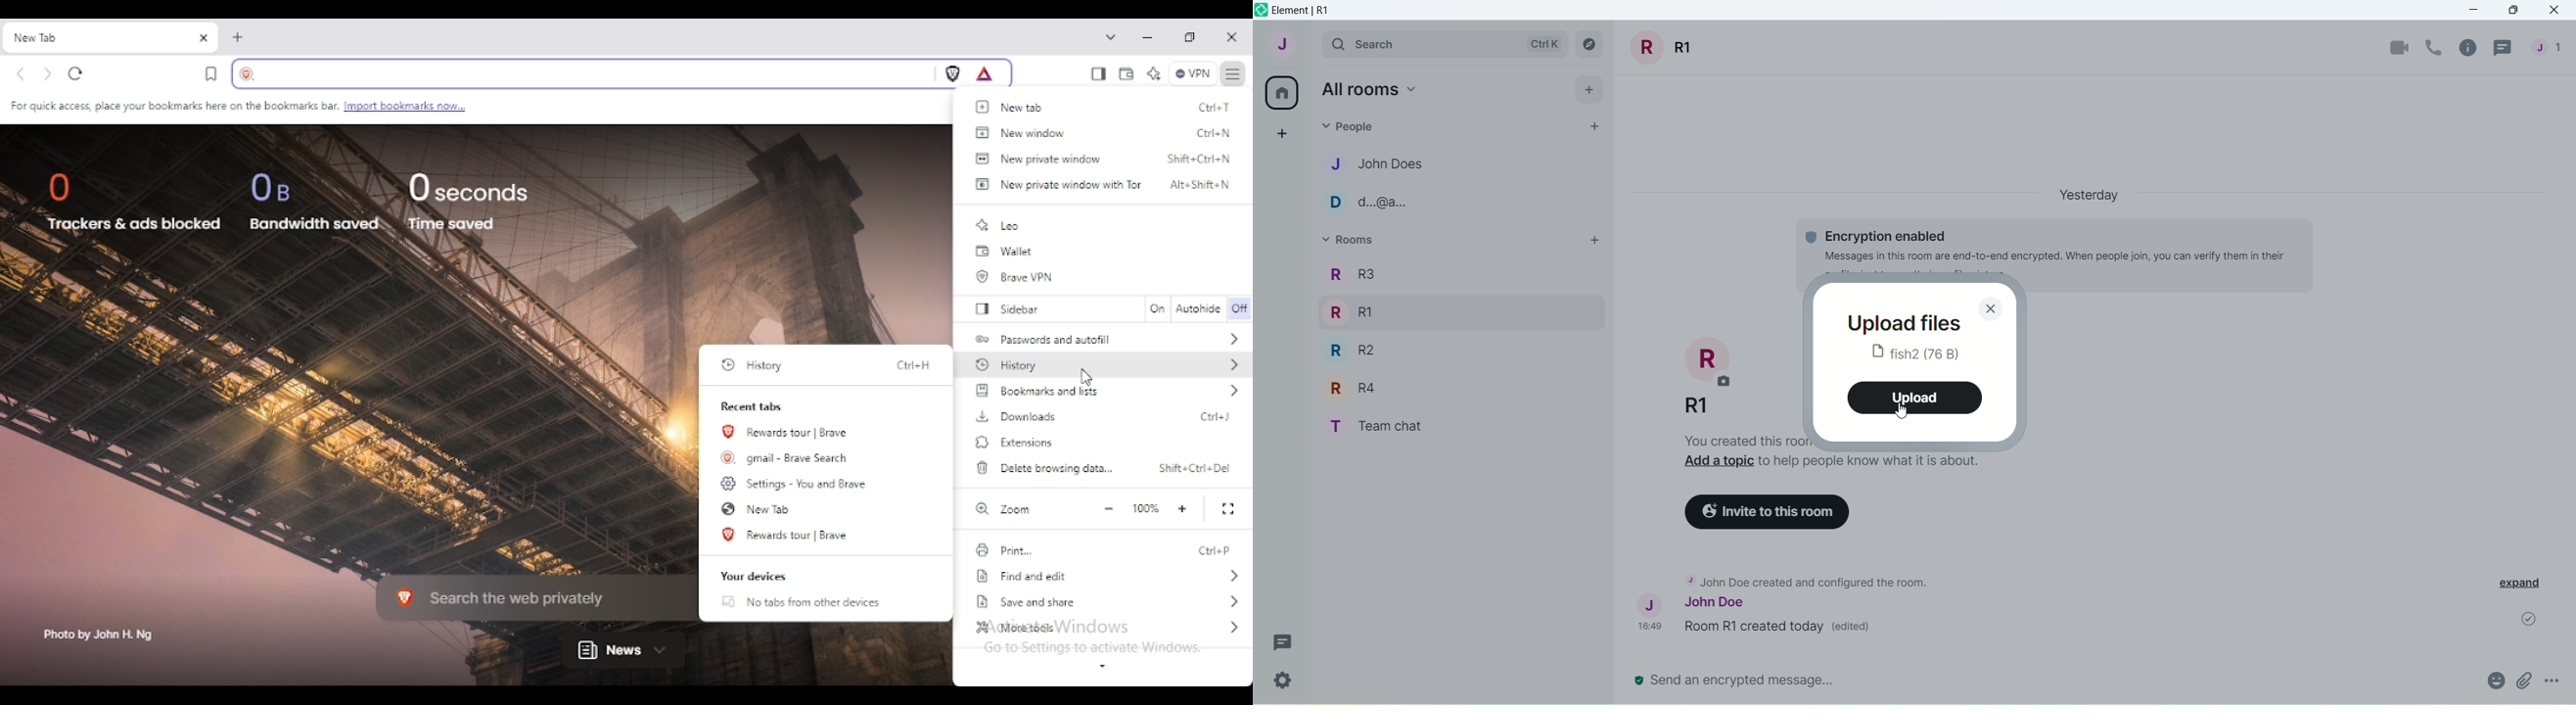 Image resolution: width=2576 pixels, height=728 pixels. What do you see at coordinates (1216, 550) in the screenshot?
I see `shortcut for print` at bounding box center [1216, 550].